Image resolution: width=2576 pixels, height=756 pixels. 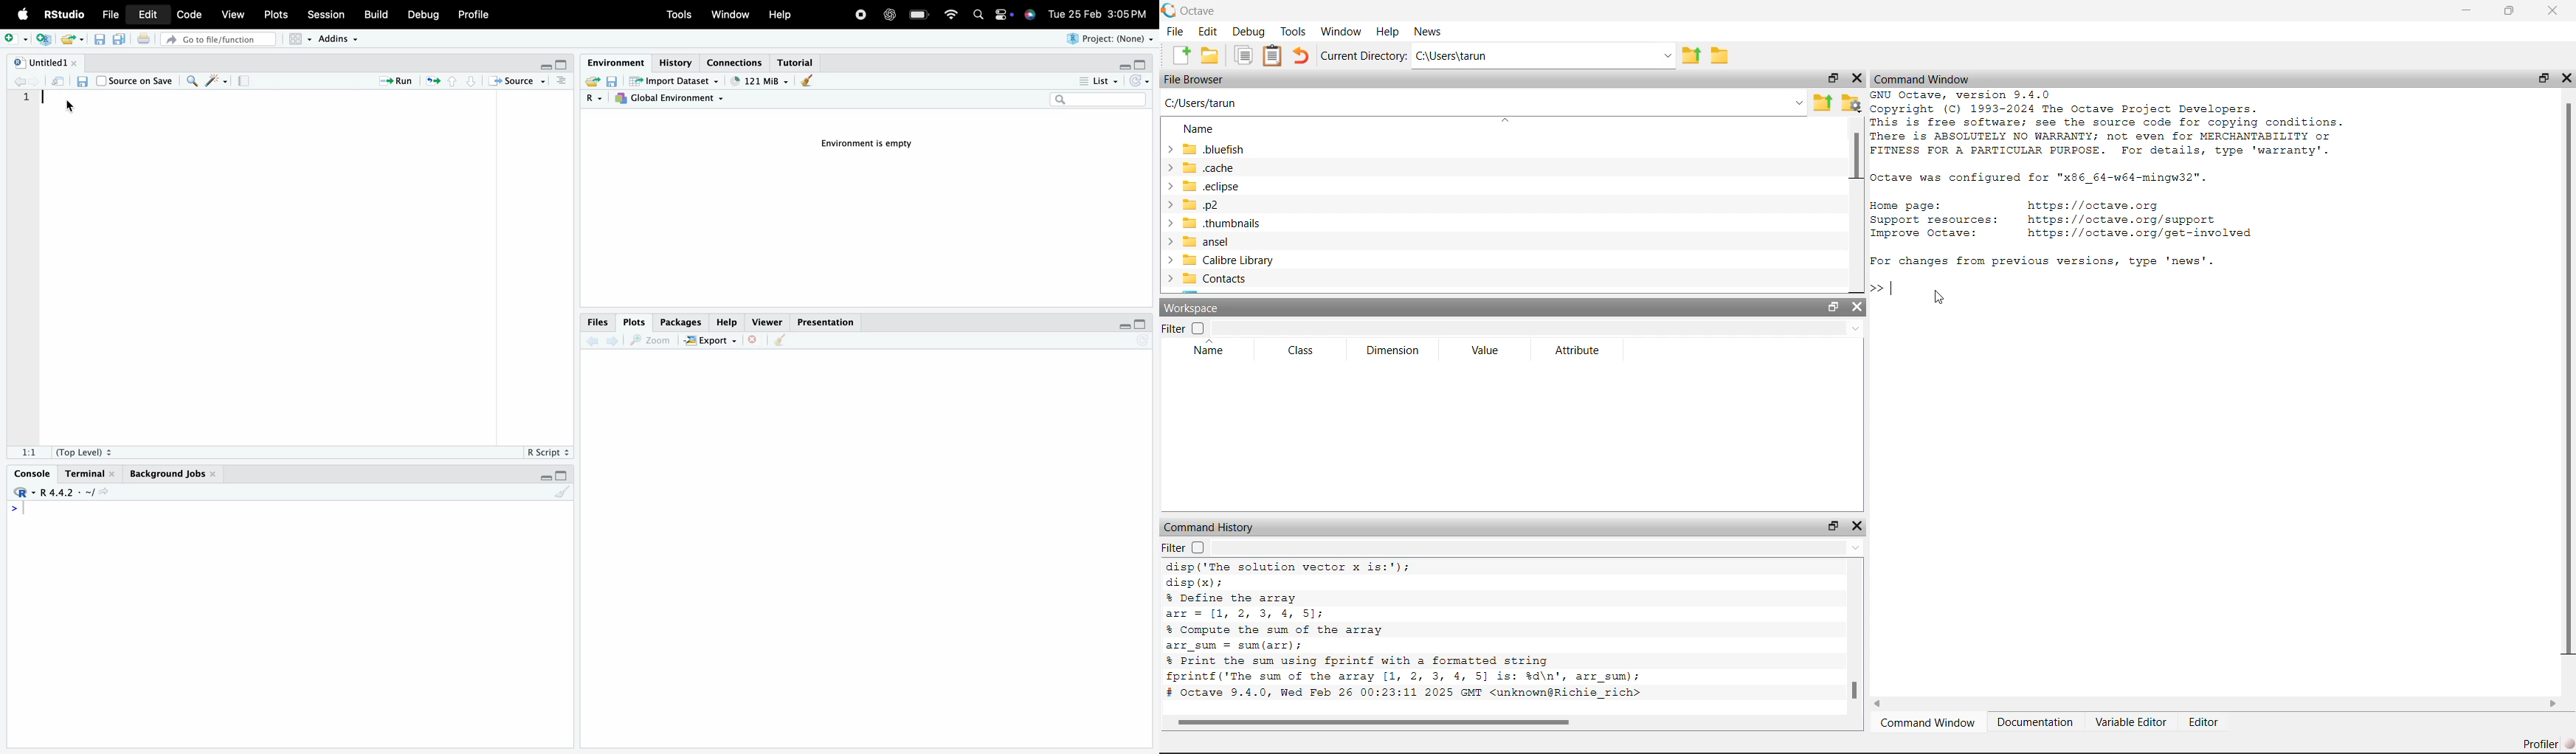 I want to click on Save all open documents (Ctrl + Alt + S), so click(x=121, y=40).